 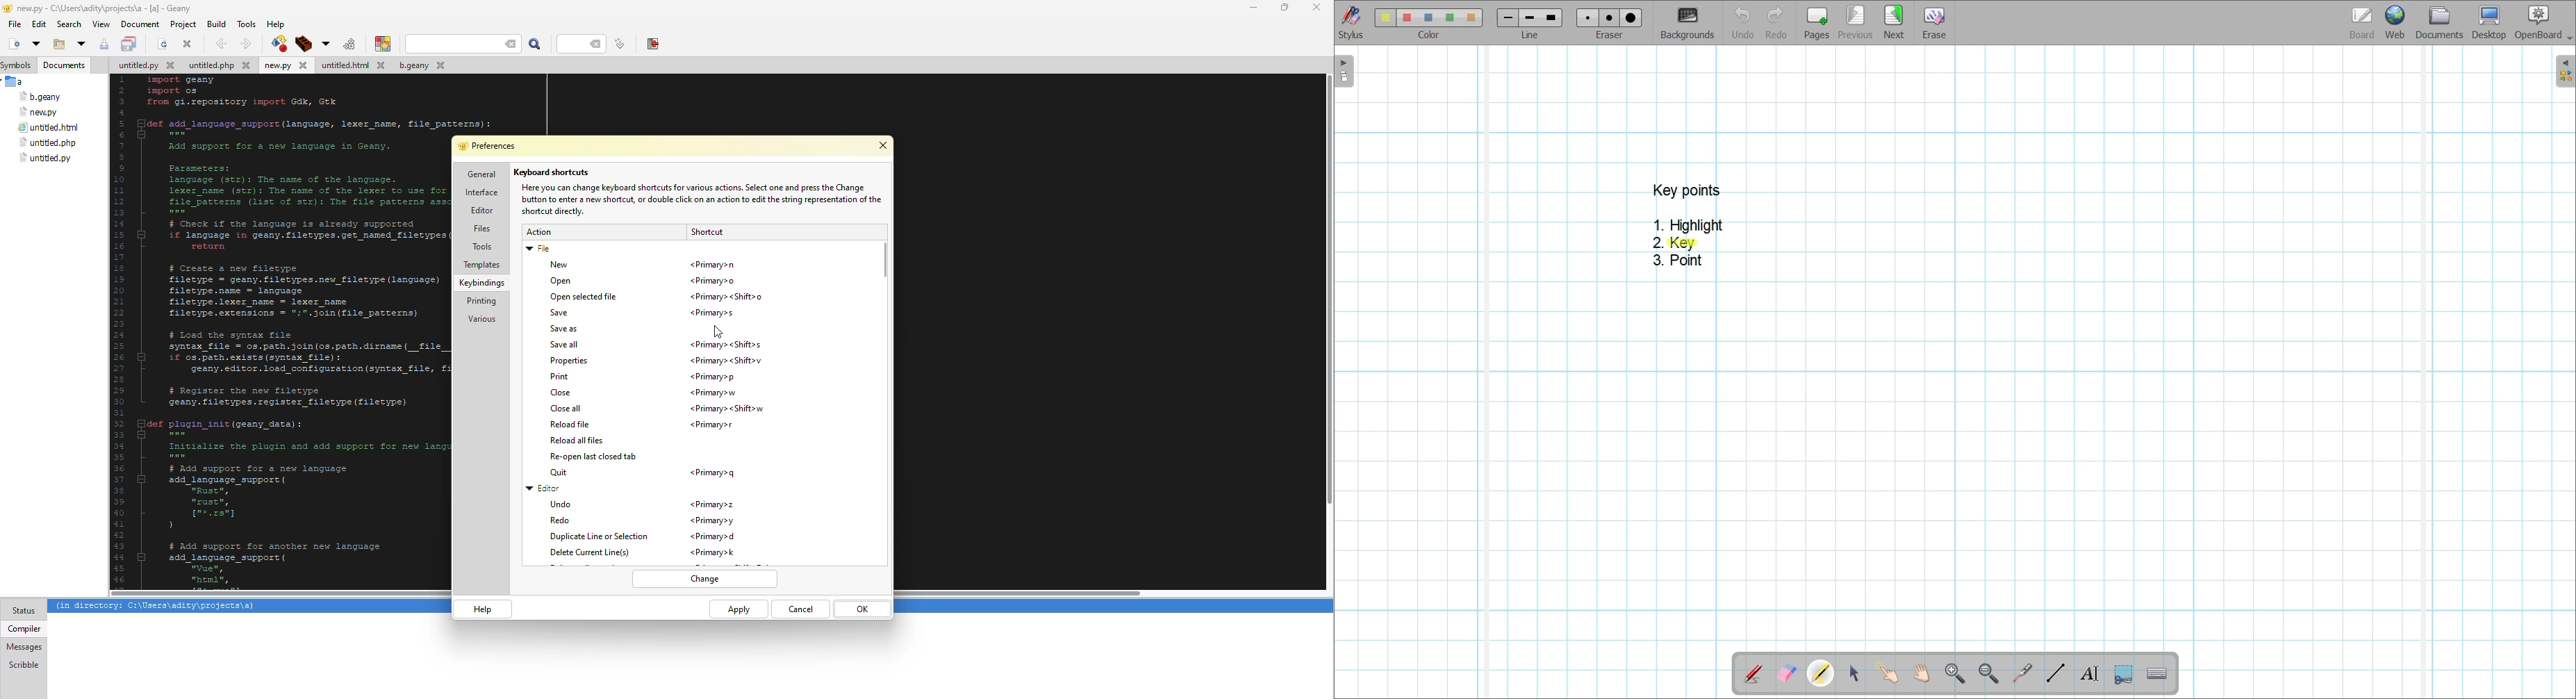 I want to click on color3, so click(x=1429, y=18).